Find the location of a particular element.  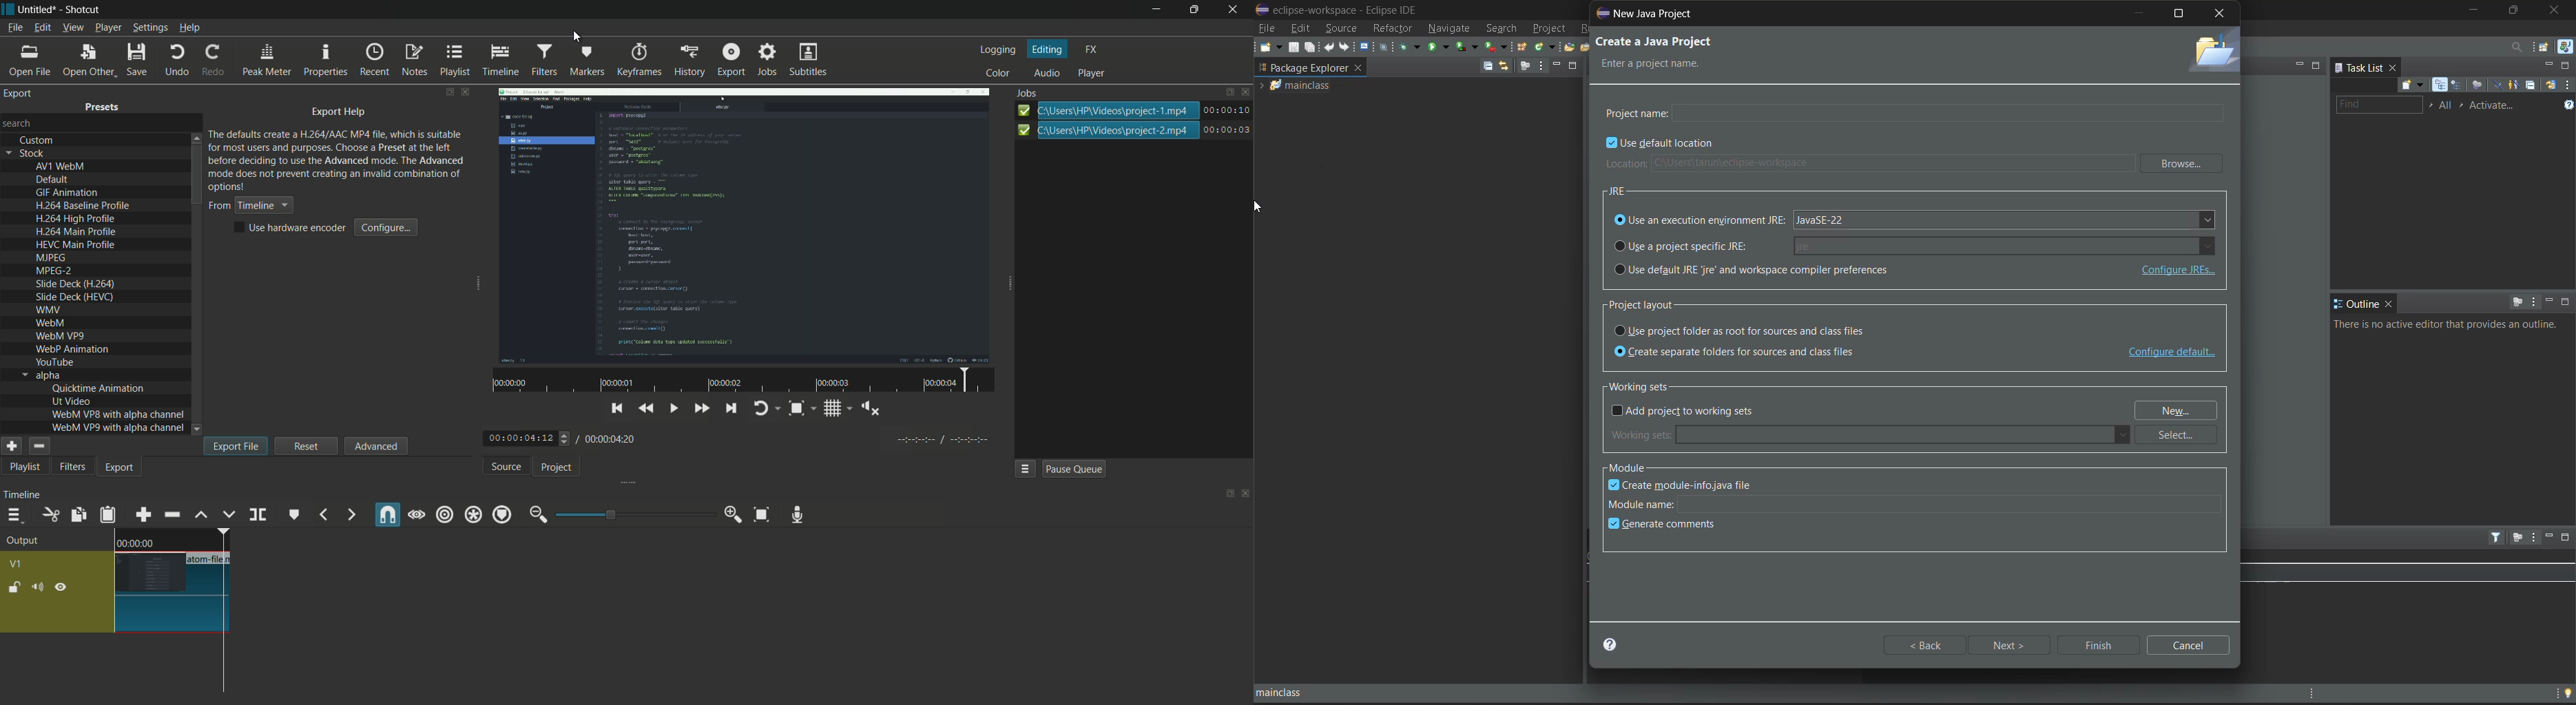

link with editor is located at coordinates (1504, 65).